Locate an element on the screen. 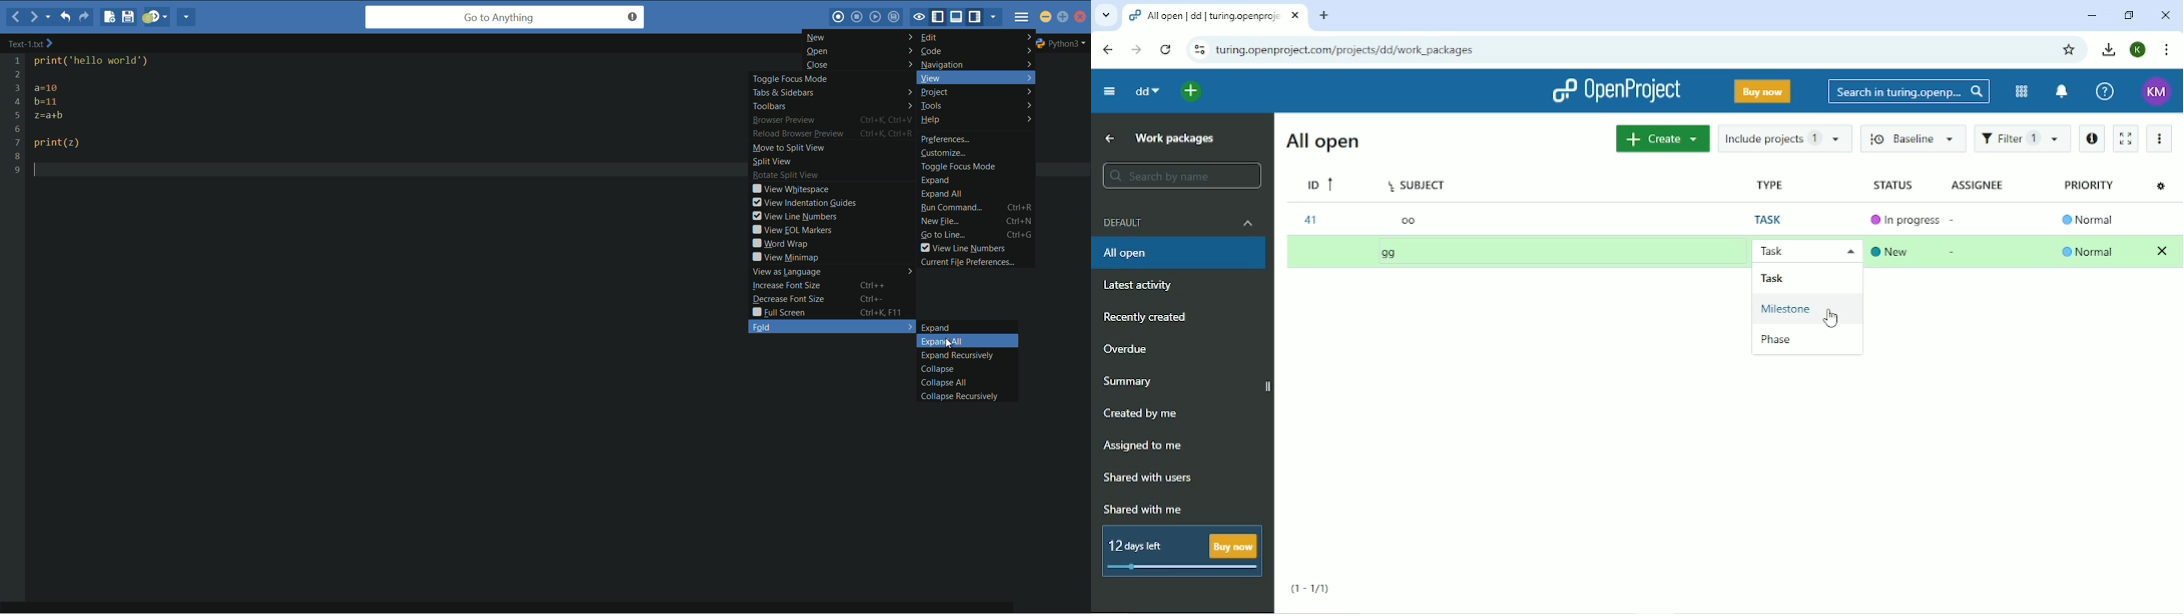  Close is located at coordinates (2165, 14).